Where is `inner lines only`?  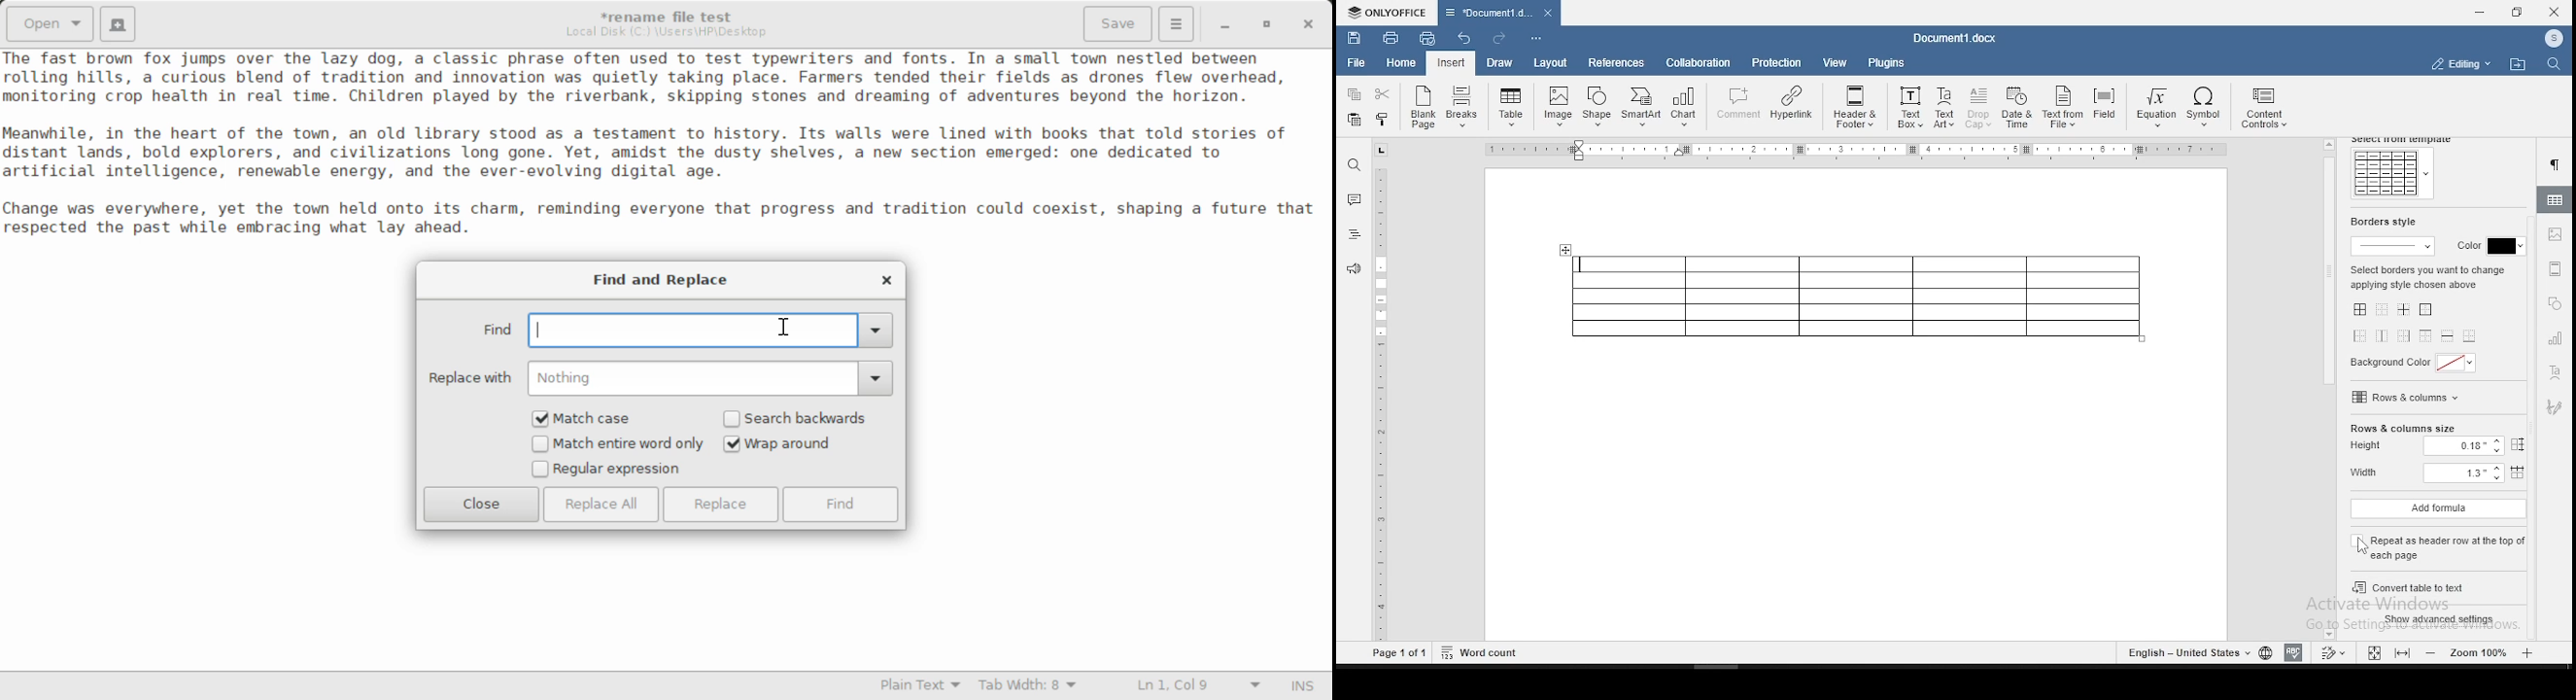
inner lines only is located at coordinates (2406, 310).